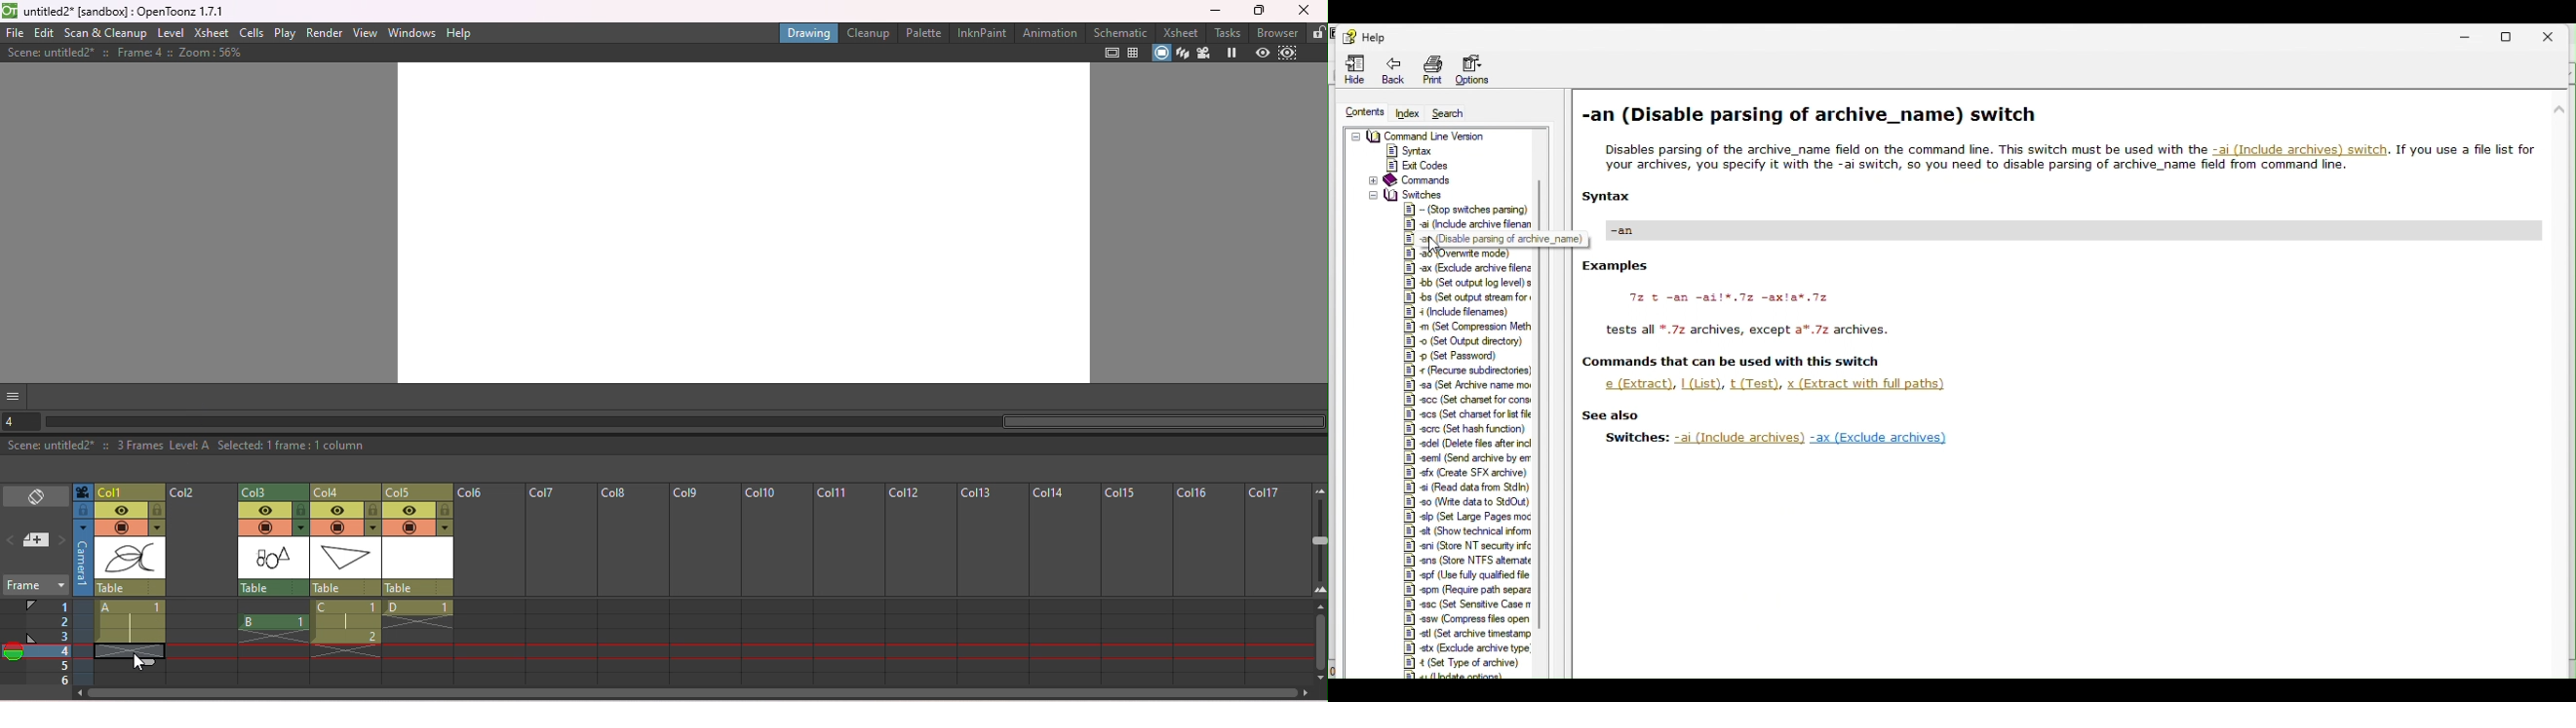 This screenshot has width=2576, height=728. Describe the element at coordinates (1466, 574) in the screenshot. I see `8] apf (Use fully qualified file` at that location.